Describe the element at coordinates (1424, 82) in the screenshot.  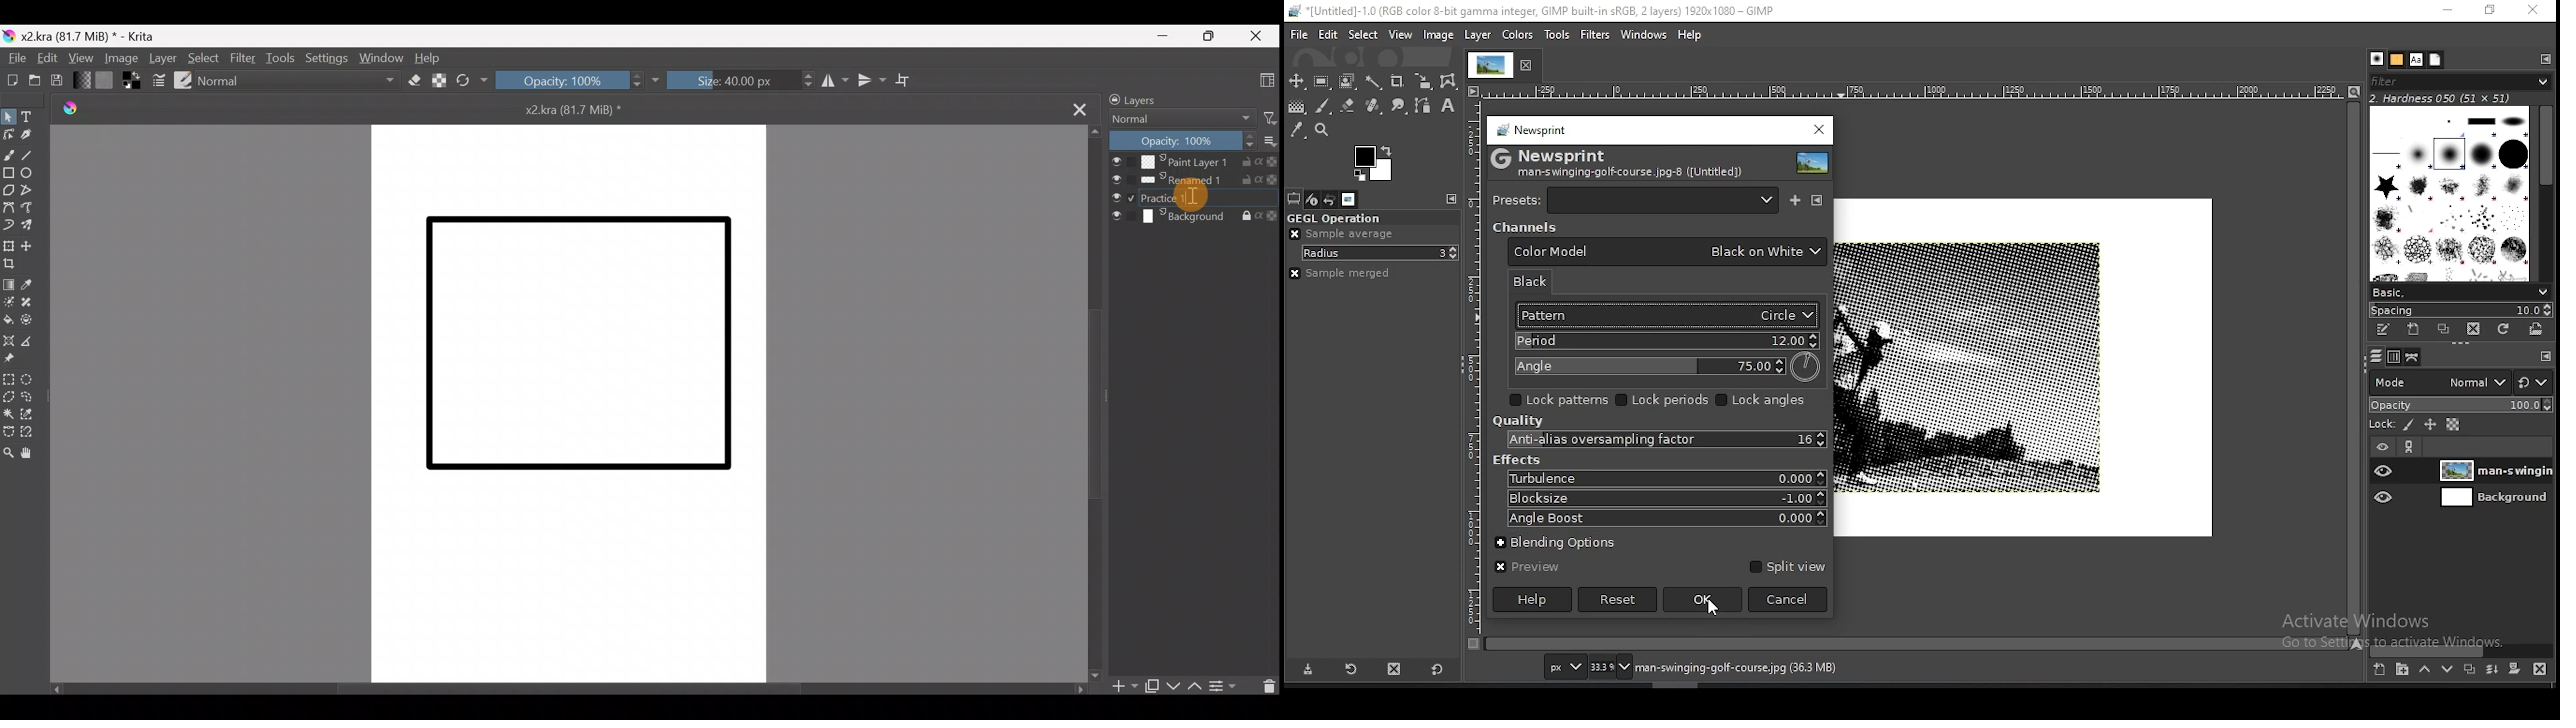
I see `scale tool` at that location.